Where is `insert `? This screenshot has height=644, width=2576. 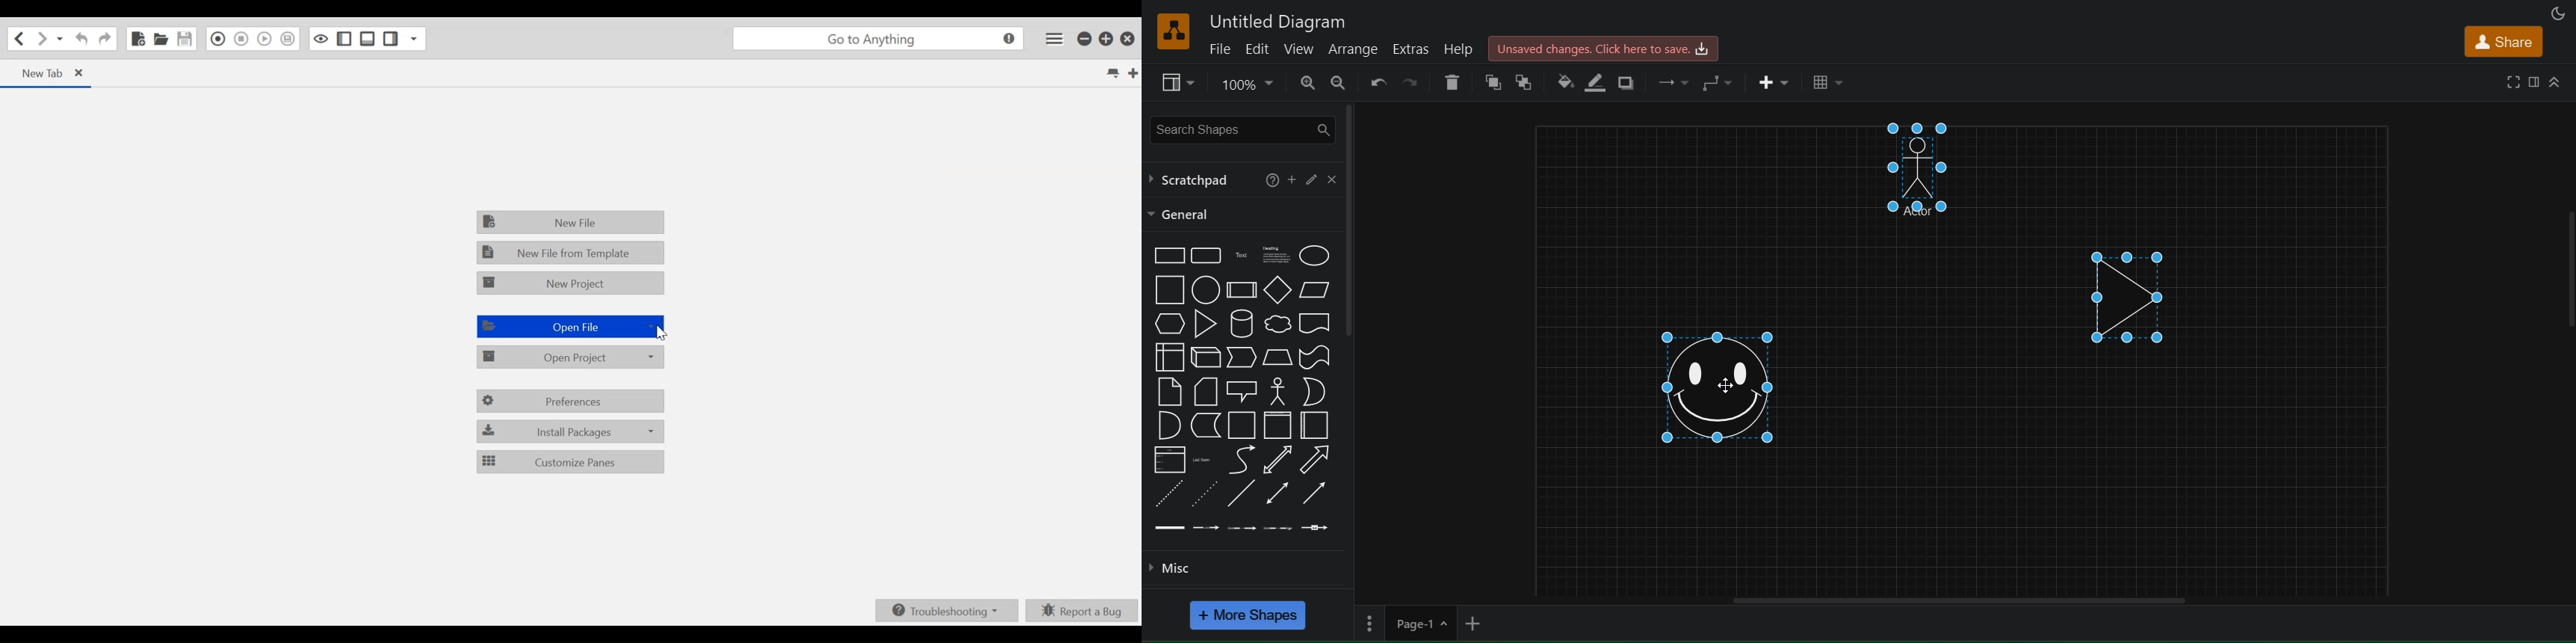 insert  is located at coordinates (1775, 83).